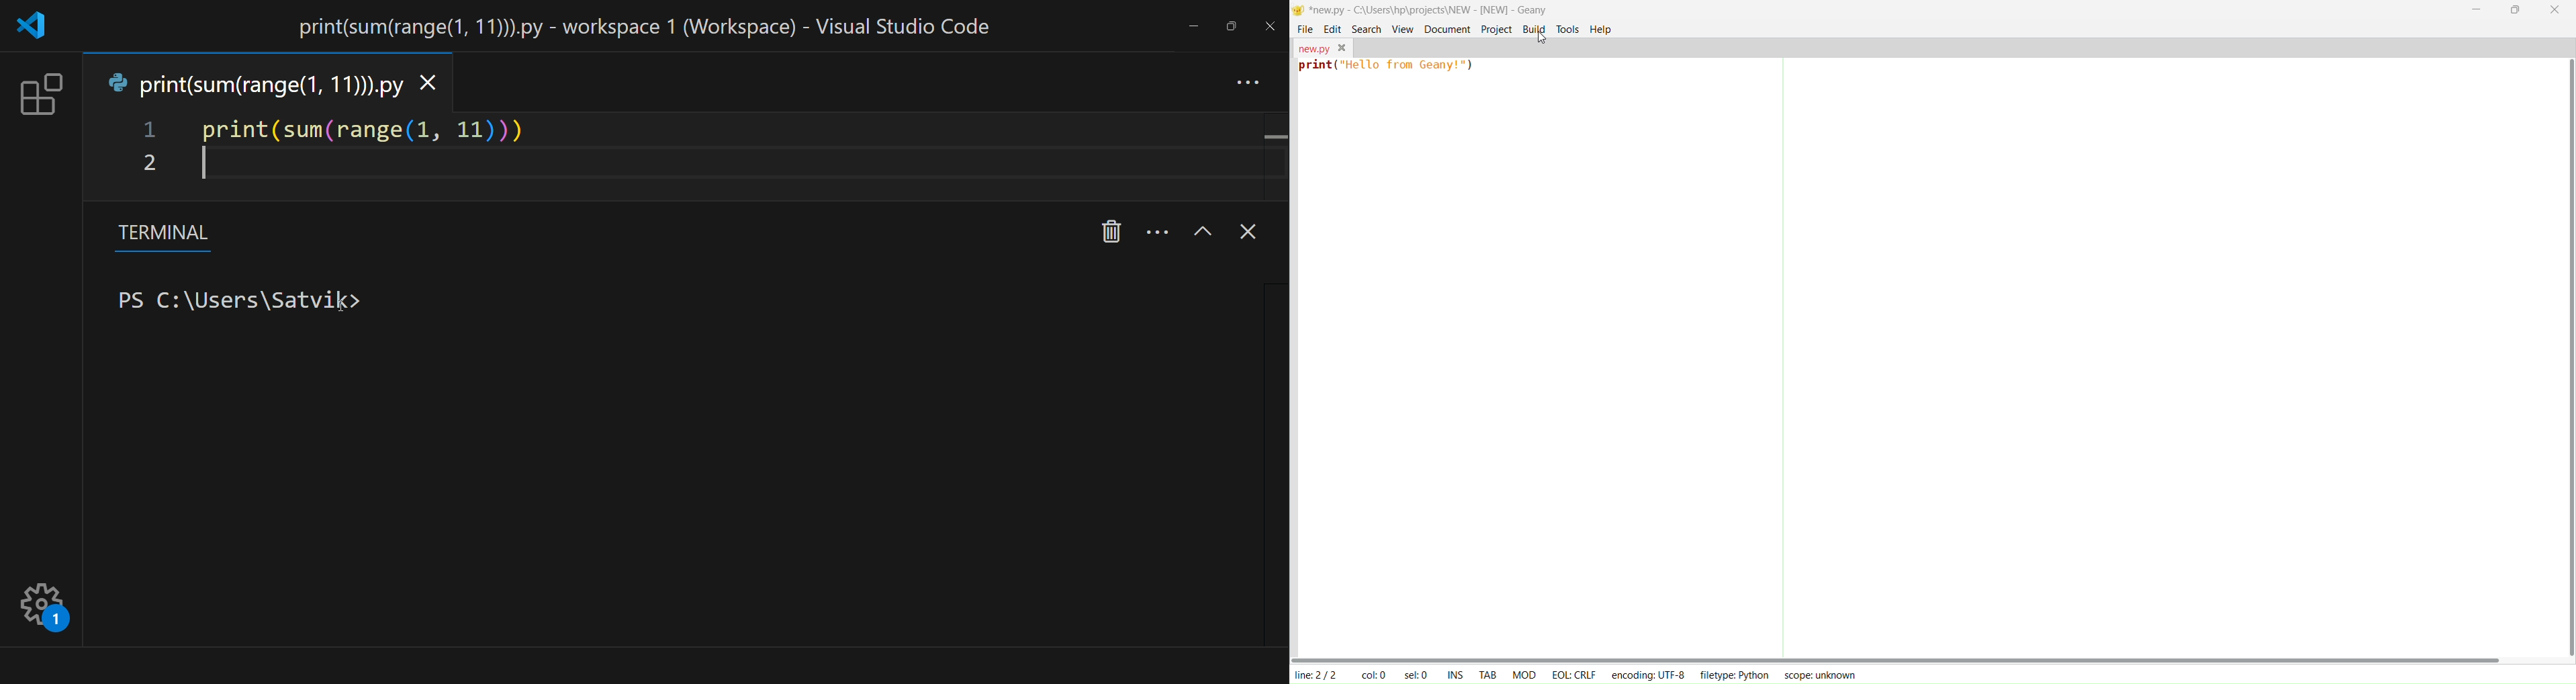 The width and height of the screenshot is (2576, 700). Describe the element at coordinates (367, 130) in the screenshot. I see `code` at that location.